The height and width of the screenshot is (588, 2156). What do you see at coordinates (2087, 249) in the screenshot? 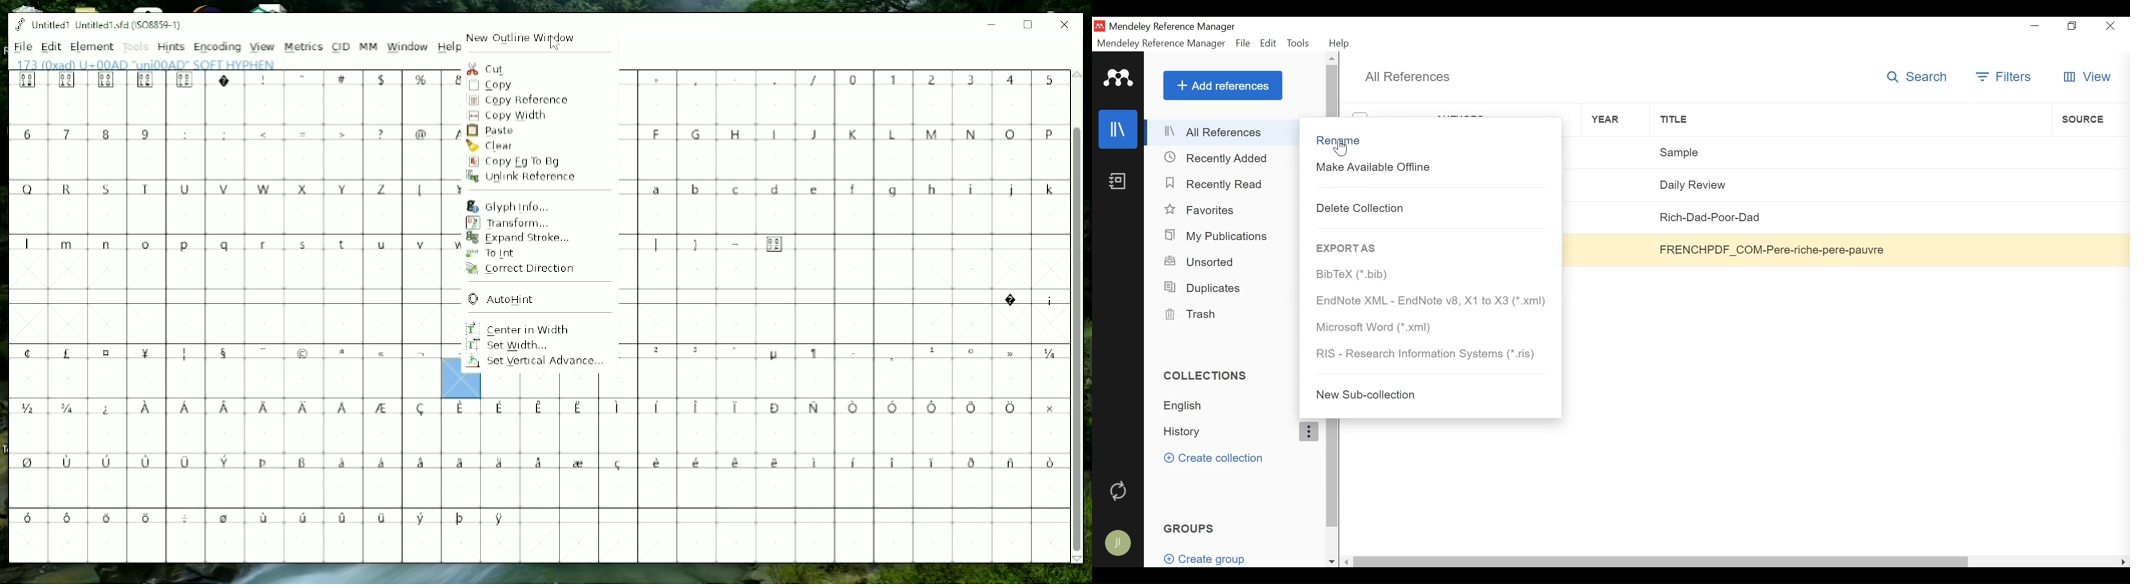
I see `Source` at bounding box center [2087, 249].